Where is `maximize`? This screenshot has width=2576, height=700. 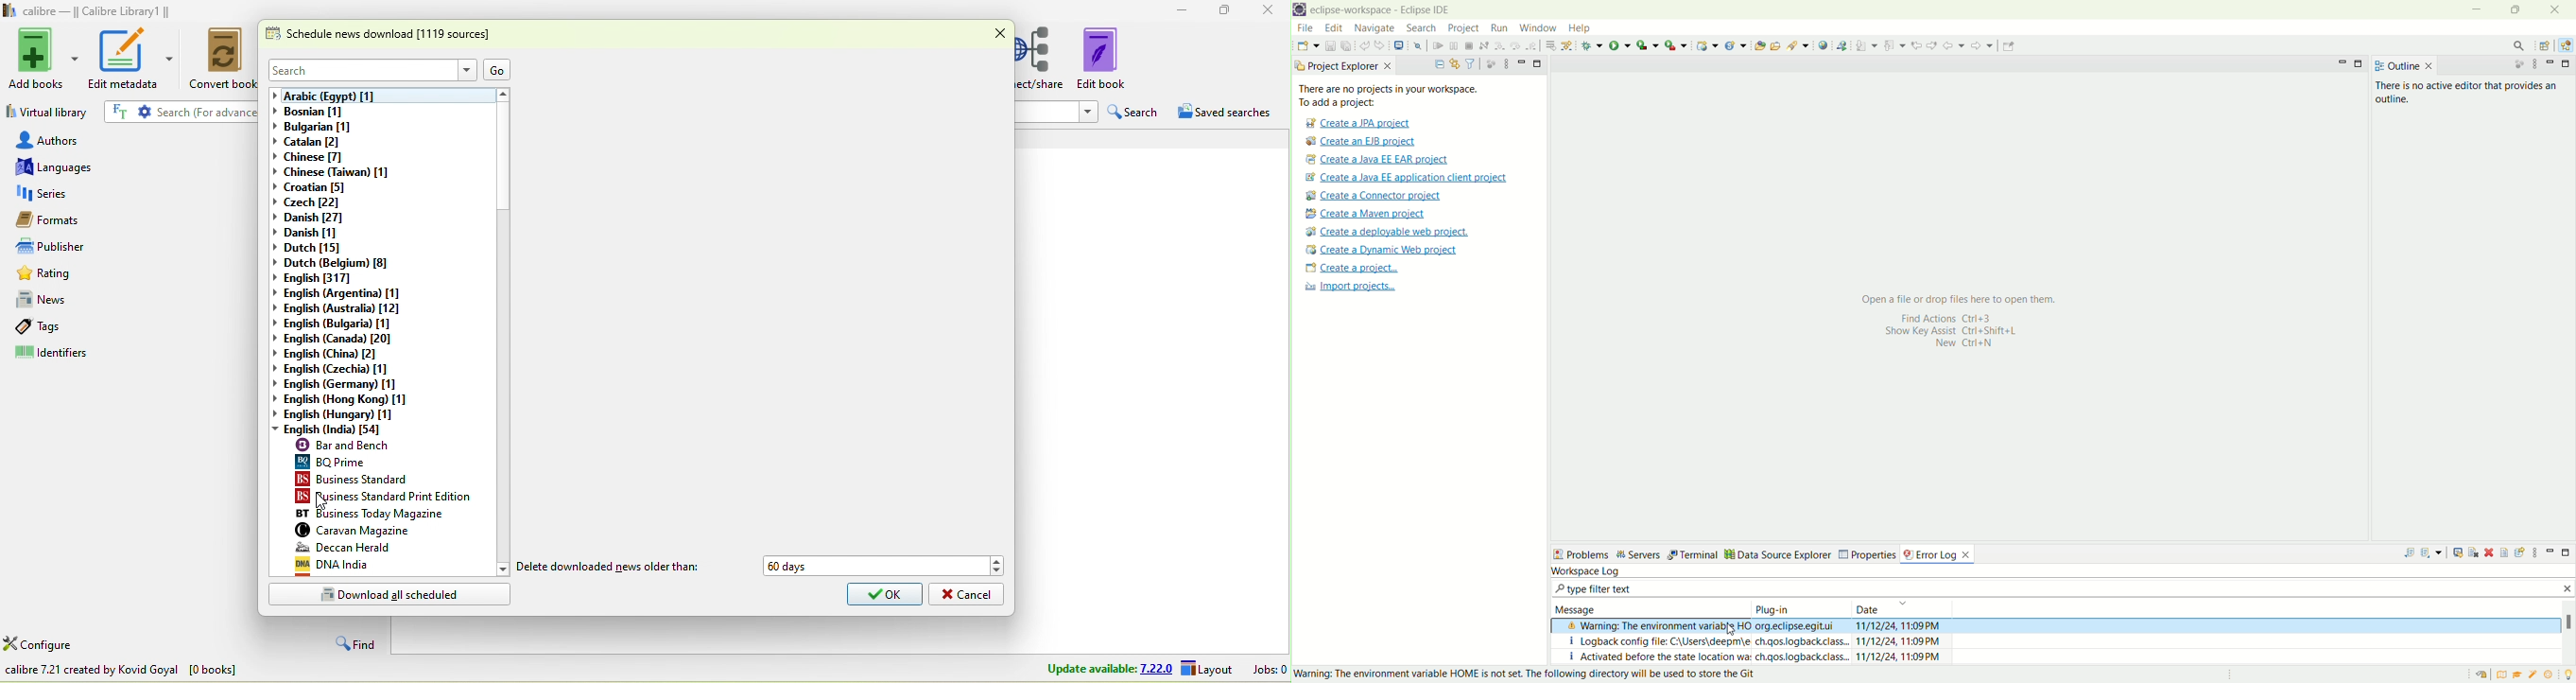 maximize is located at coordinates (2566, 554).